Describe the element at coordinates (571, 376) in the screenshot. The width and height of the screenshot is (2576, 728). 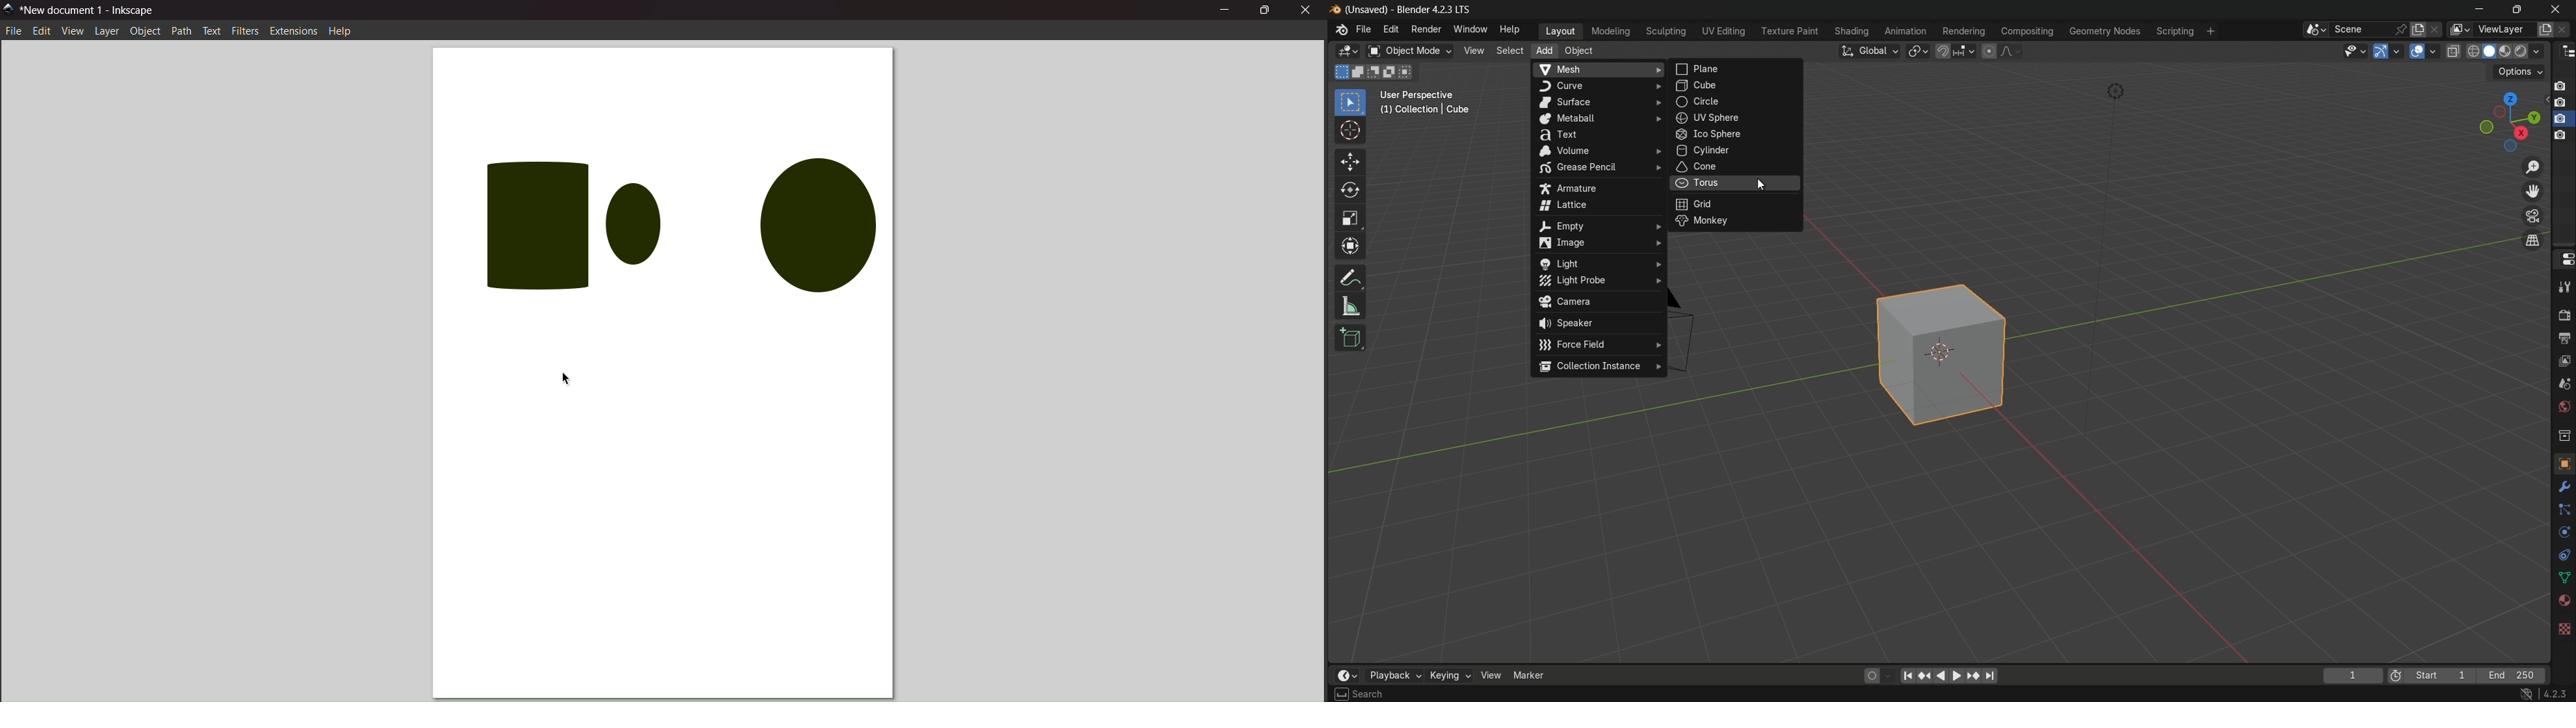
I see `cursor` at that location.